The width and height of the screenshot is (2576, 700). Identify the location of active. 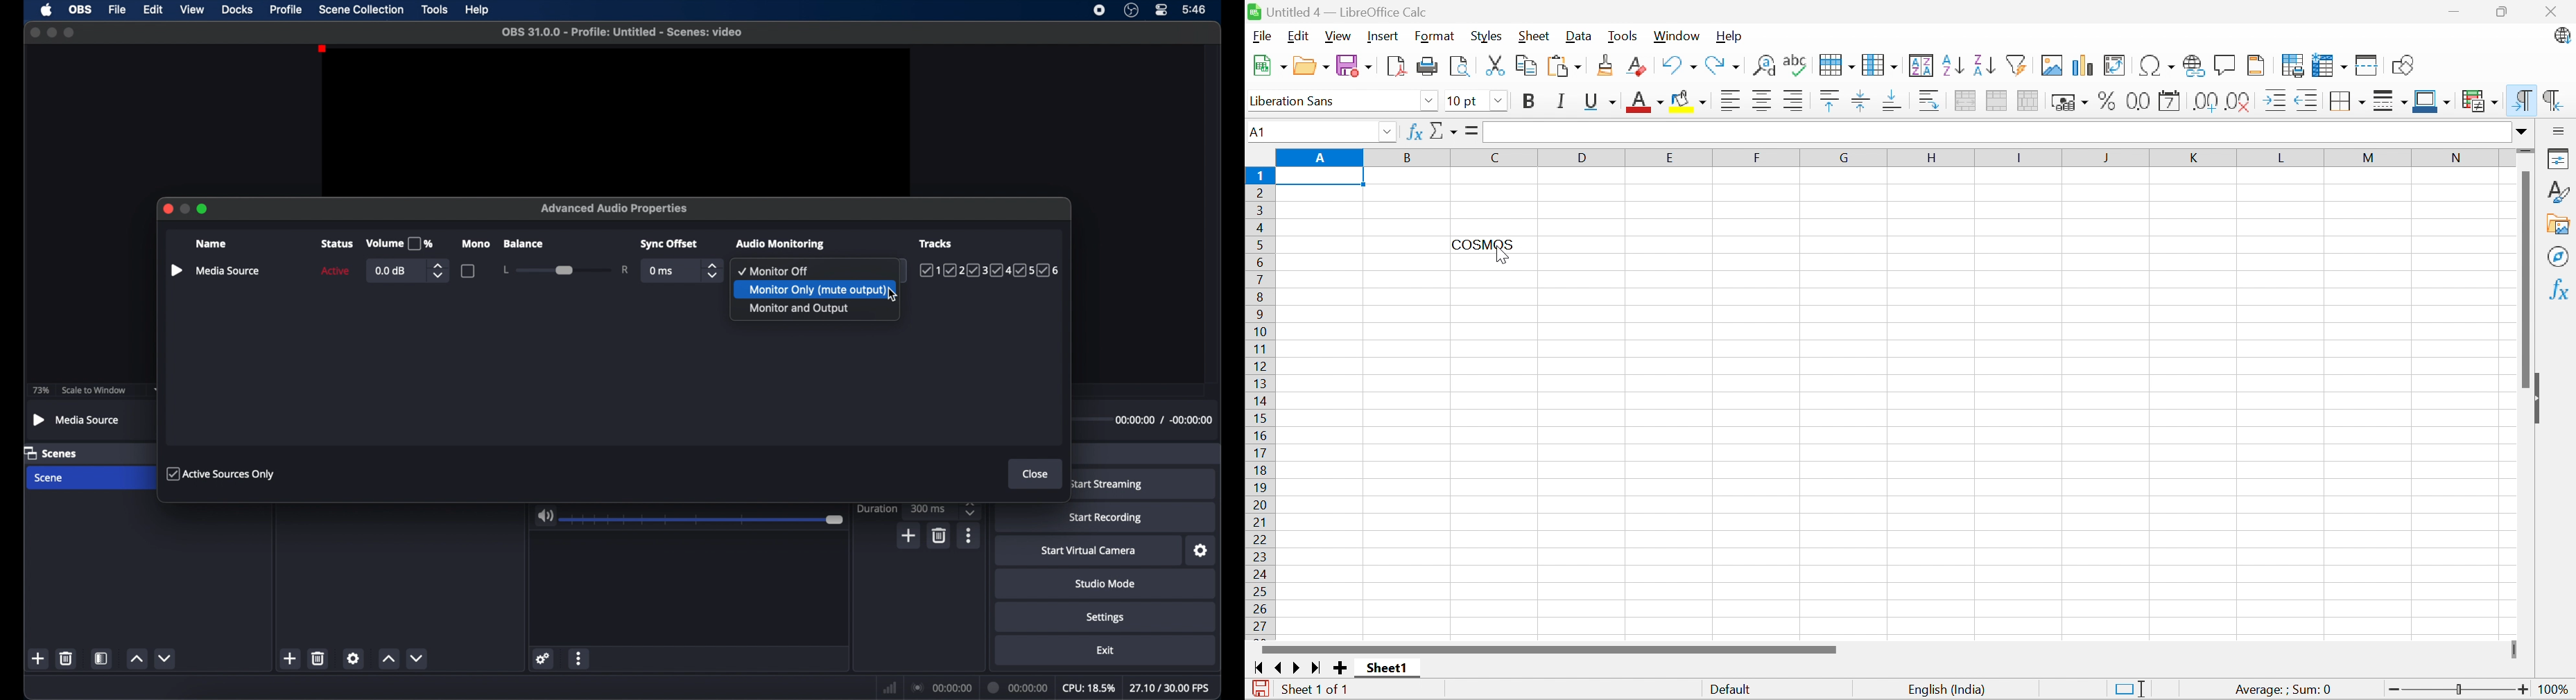
(335, 271).